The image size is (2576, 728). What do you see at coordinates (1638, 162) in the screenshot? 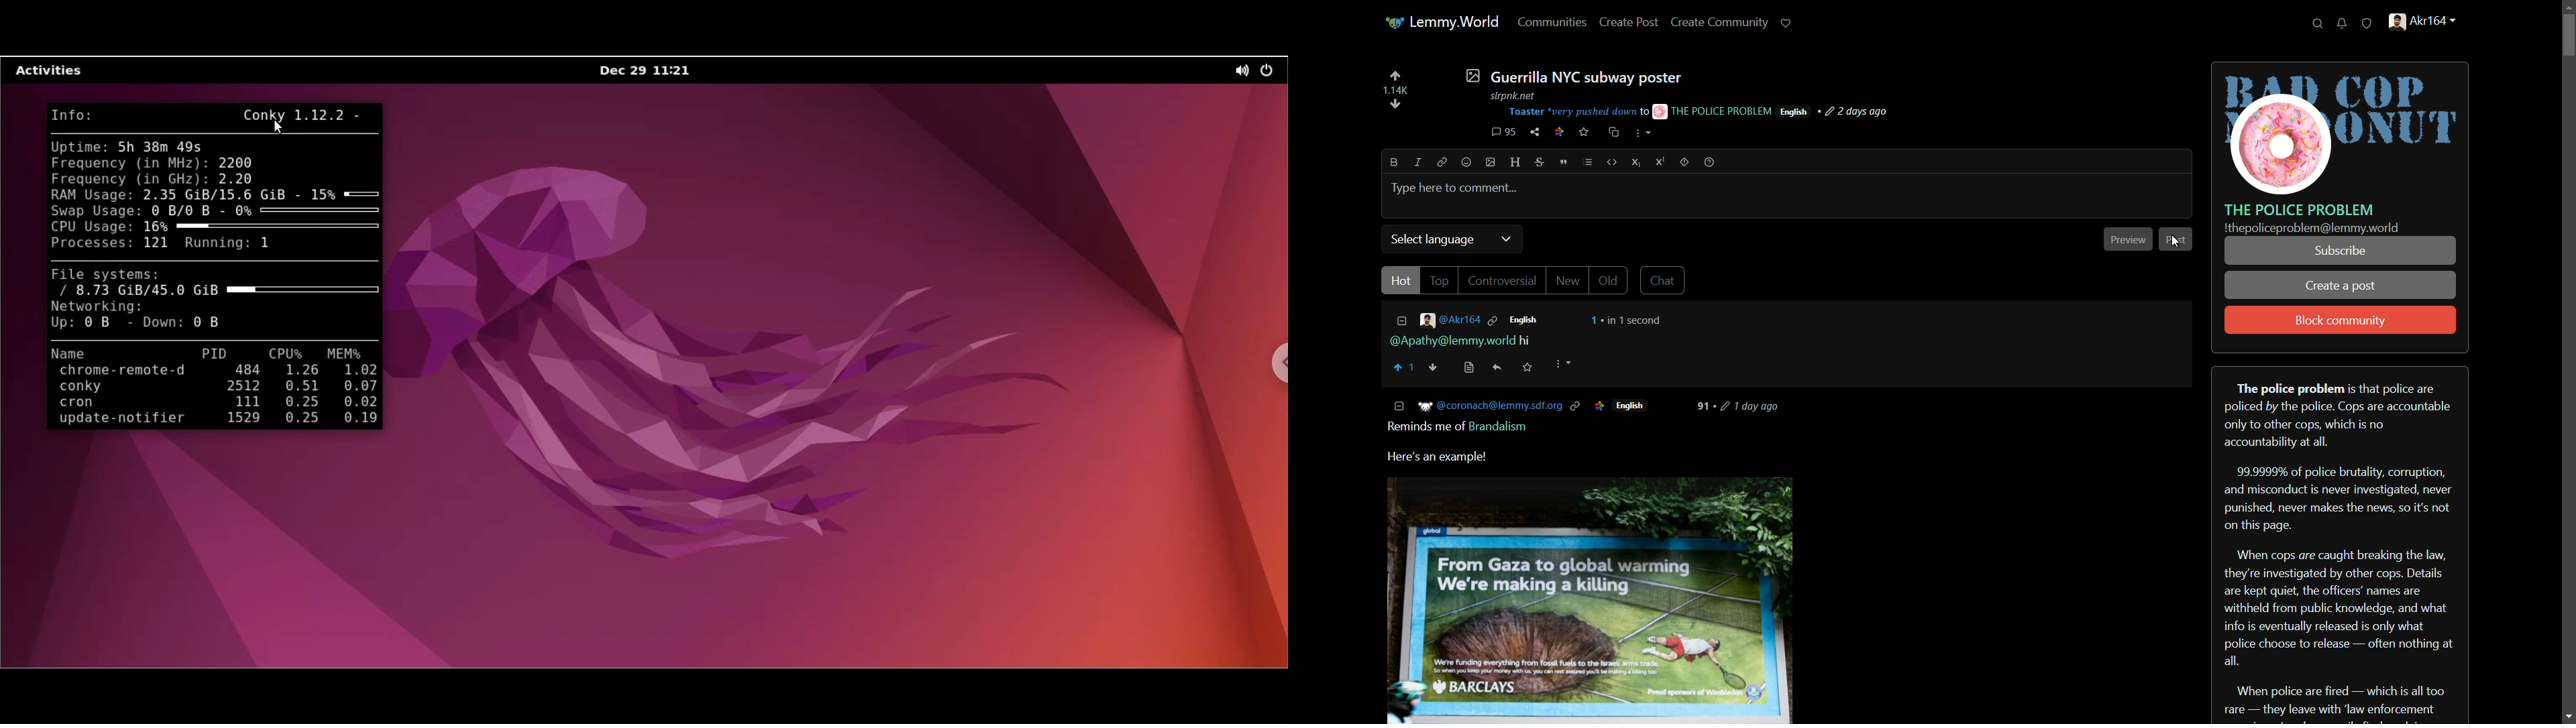
I see `subscript` at bounding box center [1638, 162].